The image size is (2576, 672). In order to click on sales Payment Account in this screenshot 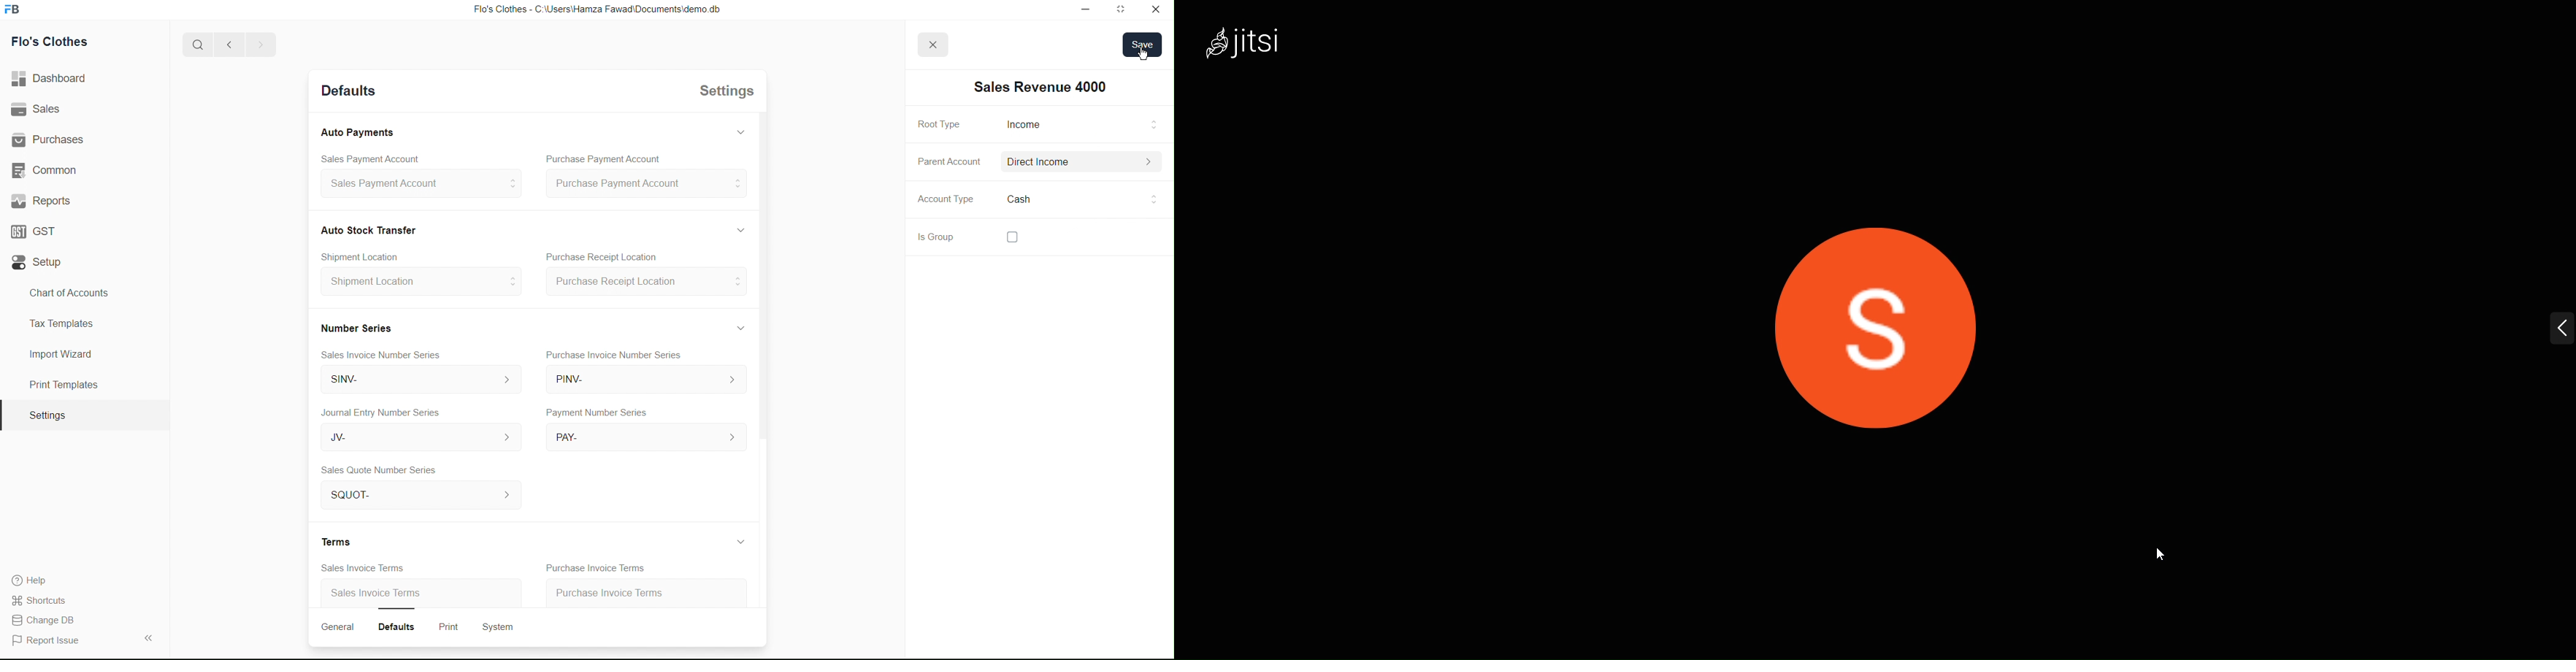, I will do `click(415, 185)`.